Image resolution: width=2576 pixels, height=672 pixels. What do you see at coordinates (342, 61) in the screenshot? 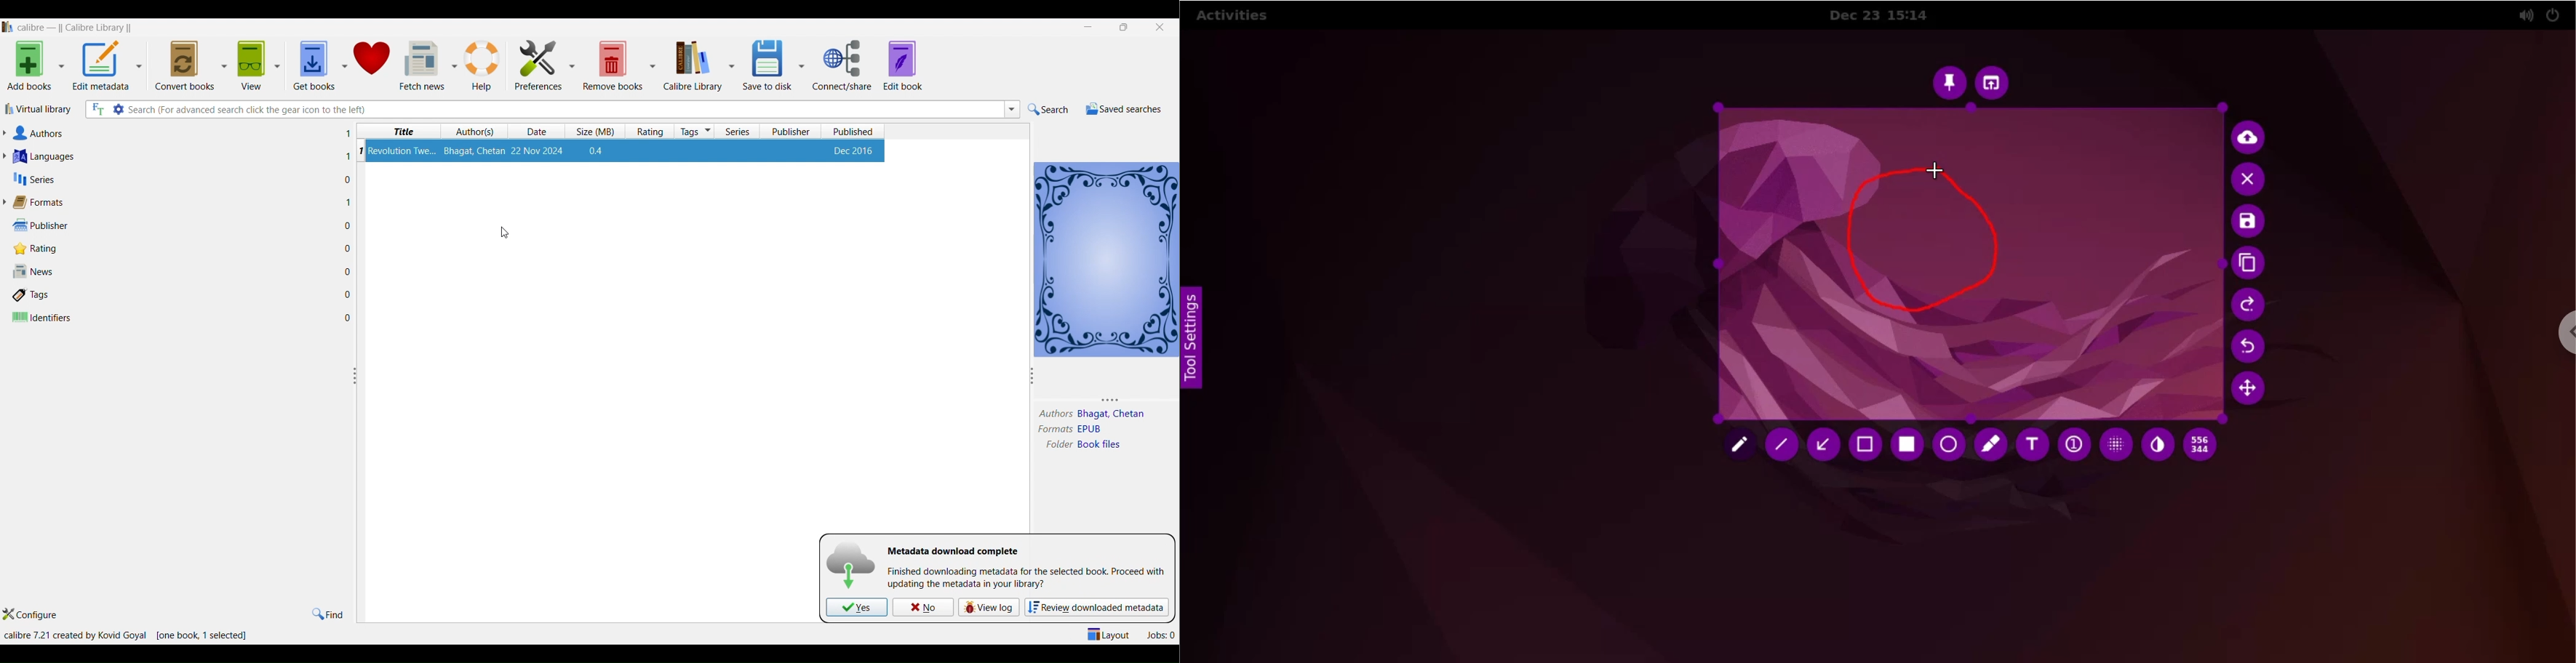
I see `get books options dropdown button` at bounding box center [342, 61].